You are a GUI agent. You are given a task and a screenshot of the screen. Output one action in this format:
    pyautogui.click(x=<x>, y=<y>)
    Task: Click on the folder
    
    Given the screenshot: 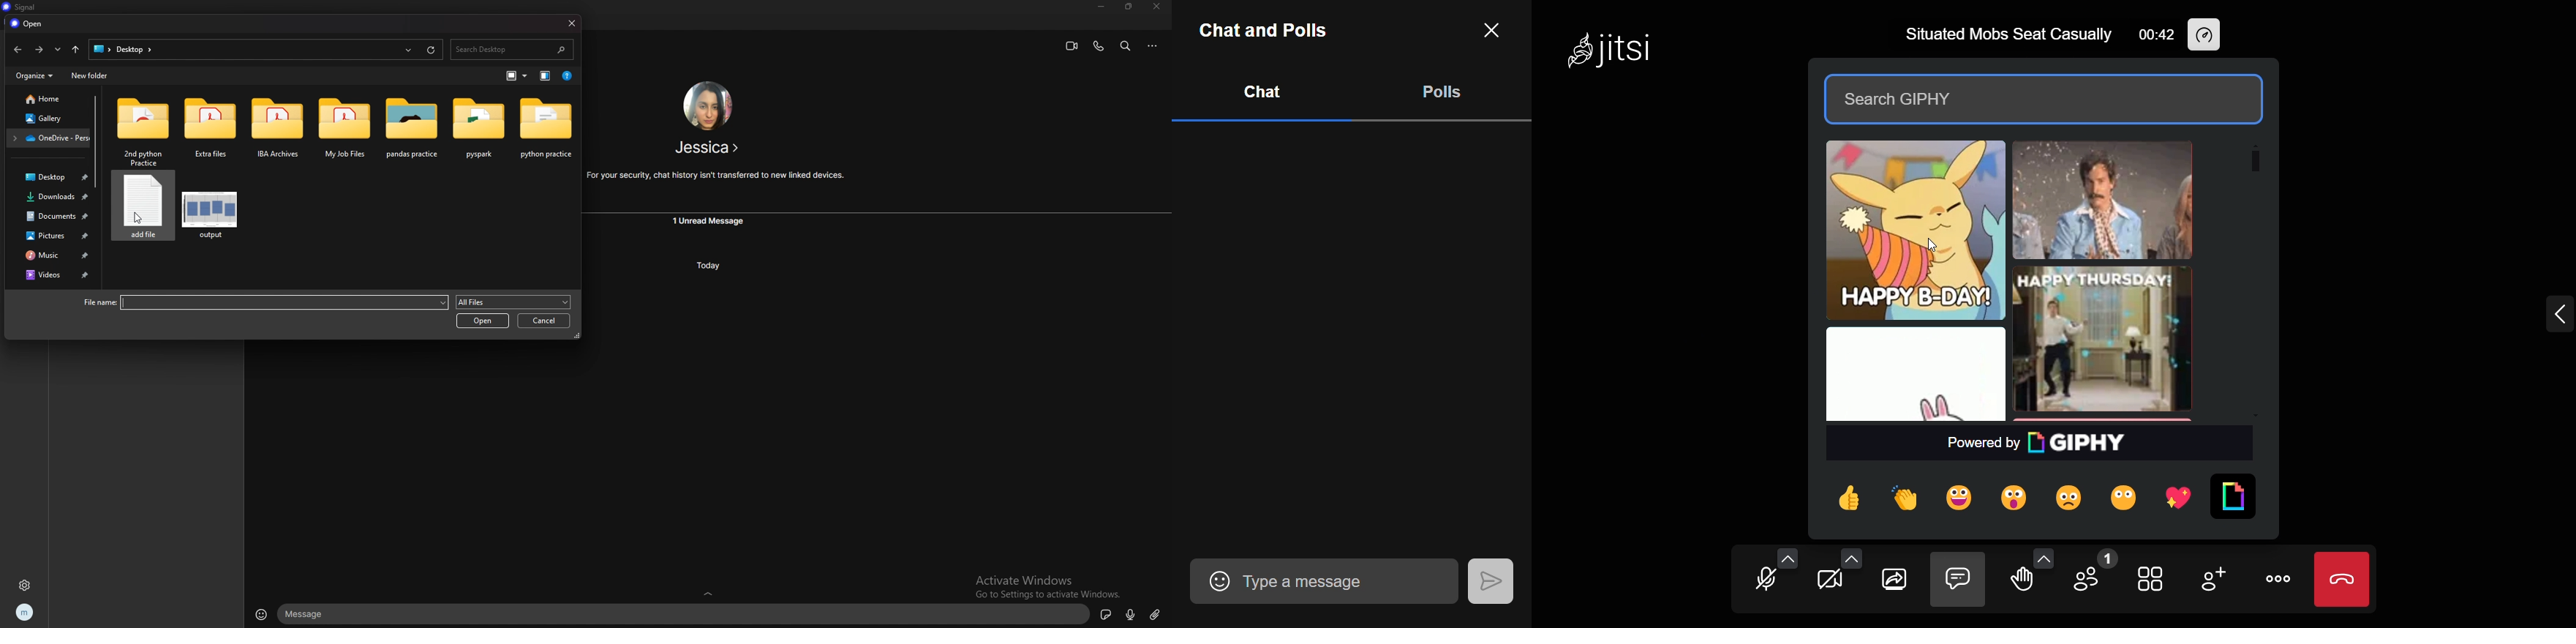 What is the action you would take?
    pyautogui.click(x=346, y=131)
    